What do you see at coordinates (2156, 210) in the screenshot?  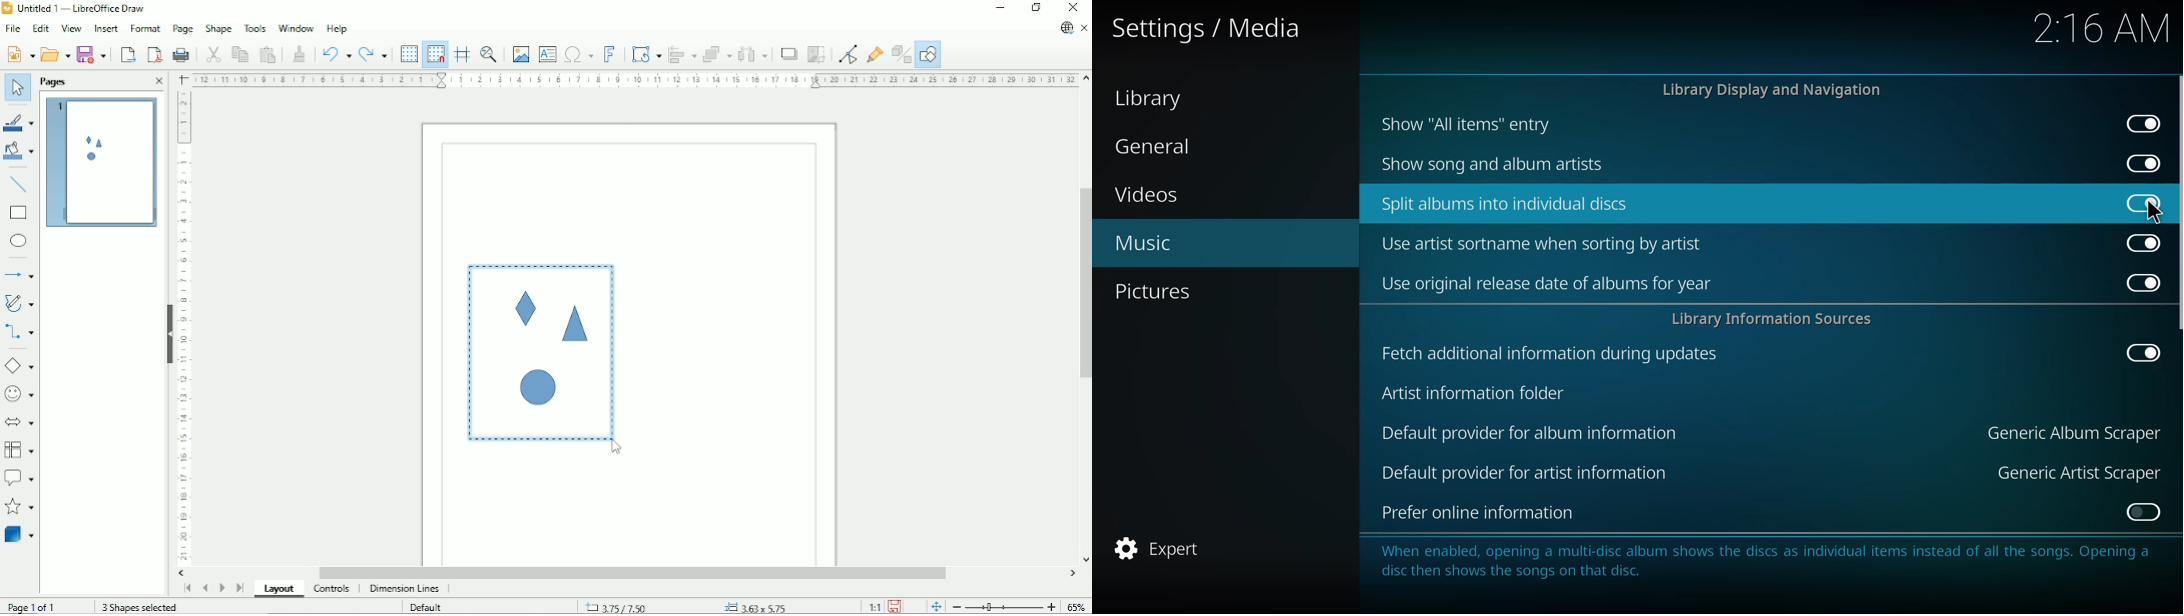 I see `cursor` at bounding box center [2156, 210].